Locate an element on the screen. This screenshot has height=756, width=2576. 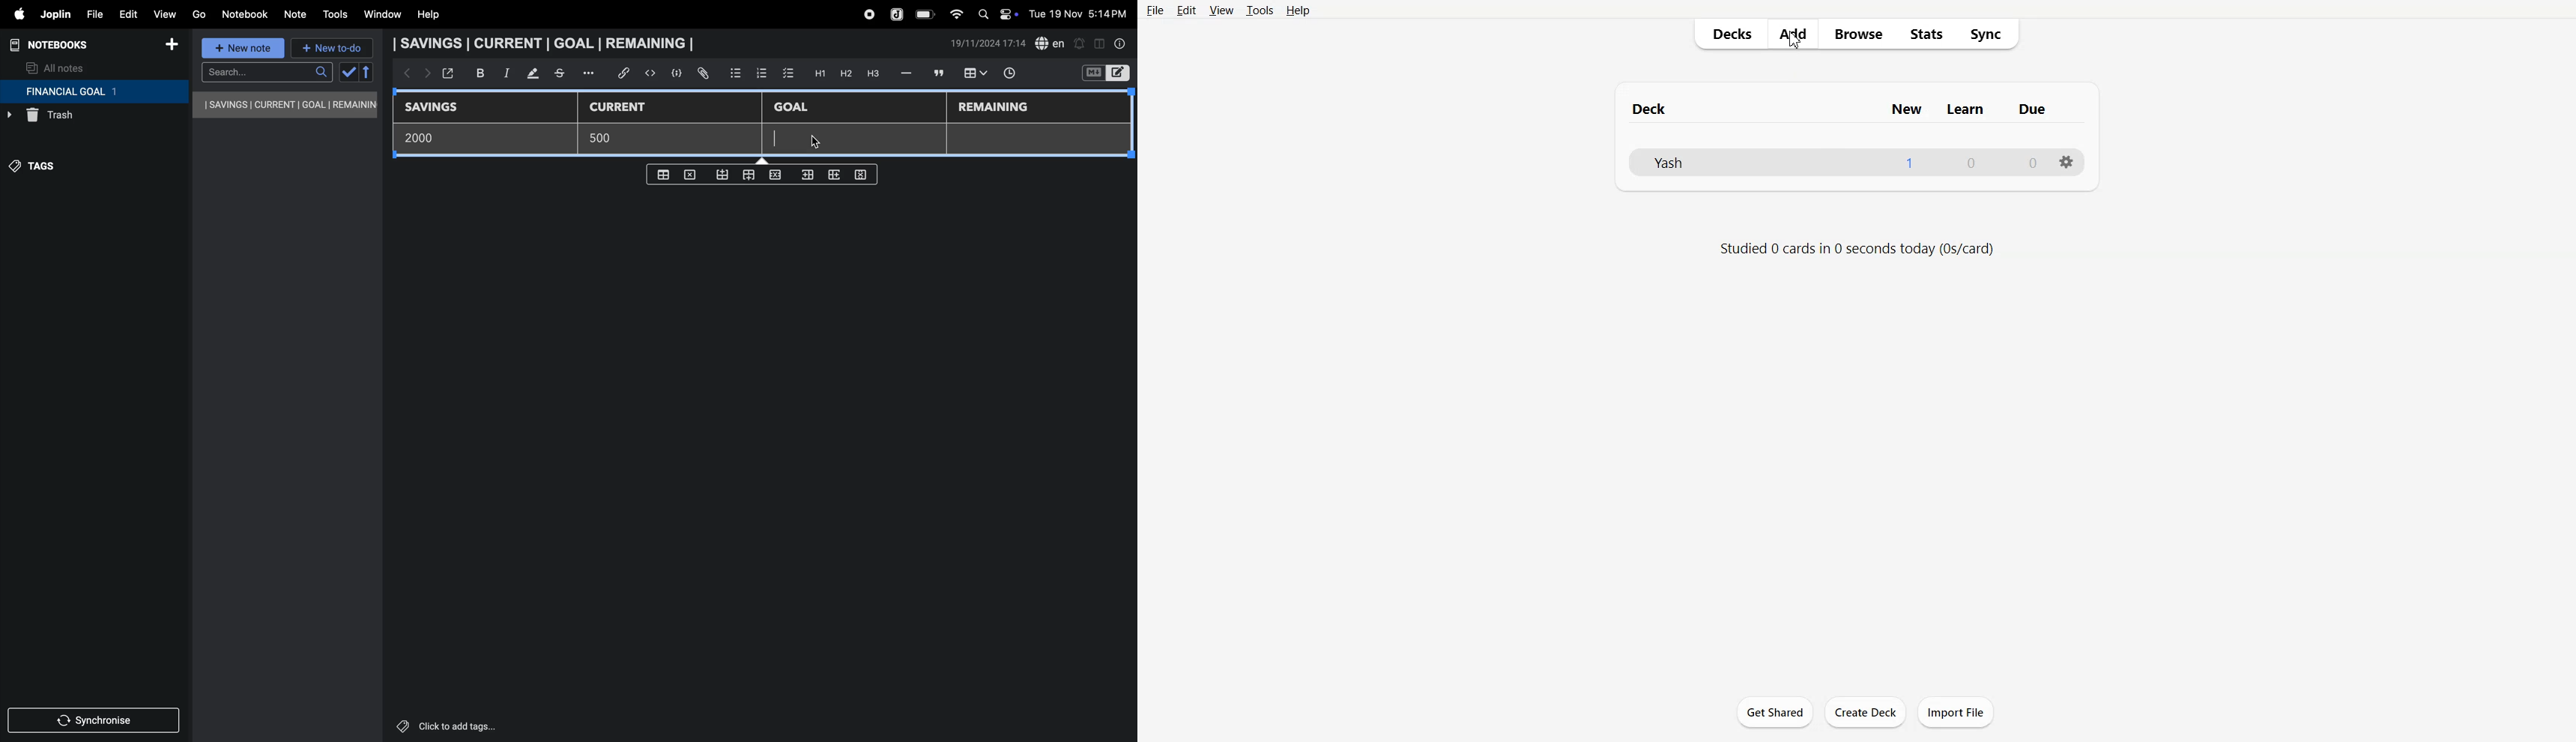
File is located at coordinates (1155, 11).